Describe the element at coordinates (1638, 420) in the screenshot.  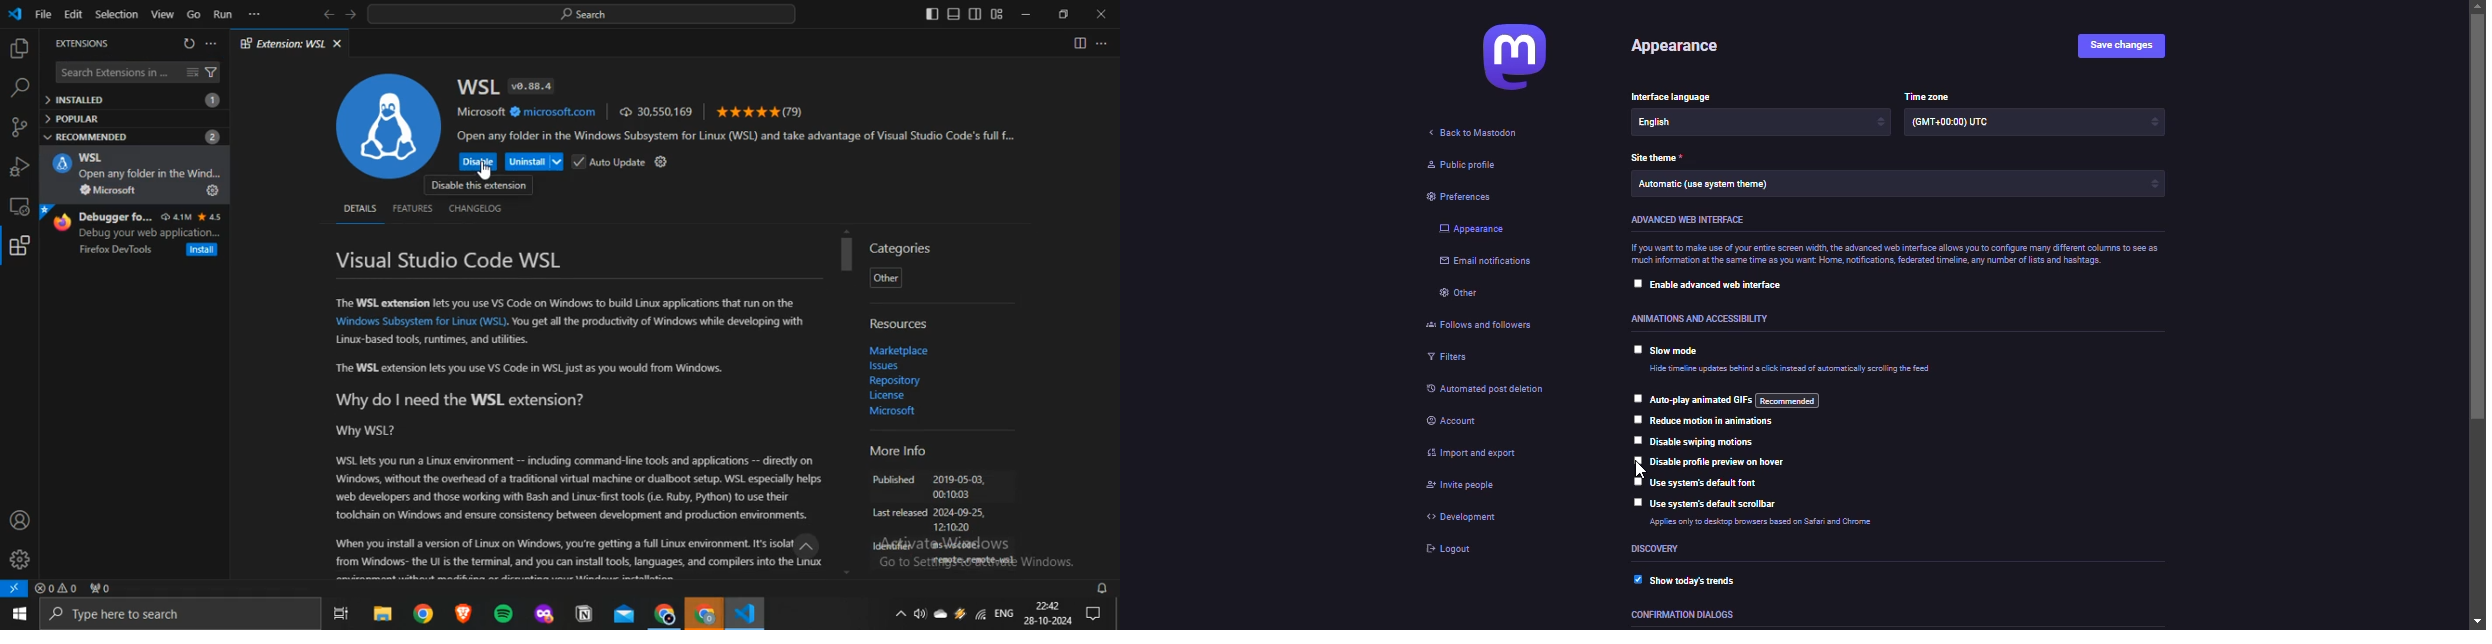
I see `click to select` at that location.